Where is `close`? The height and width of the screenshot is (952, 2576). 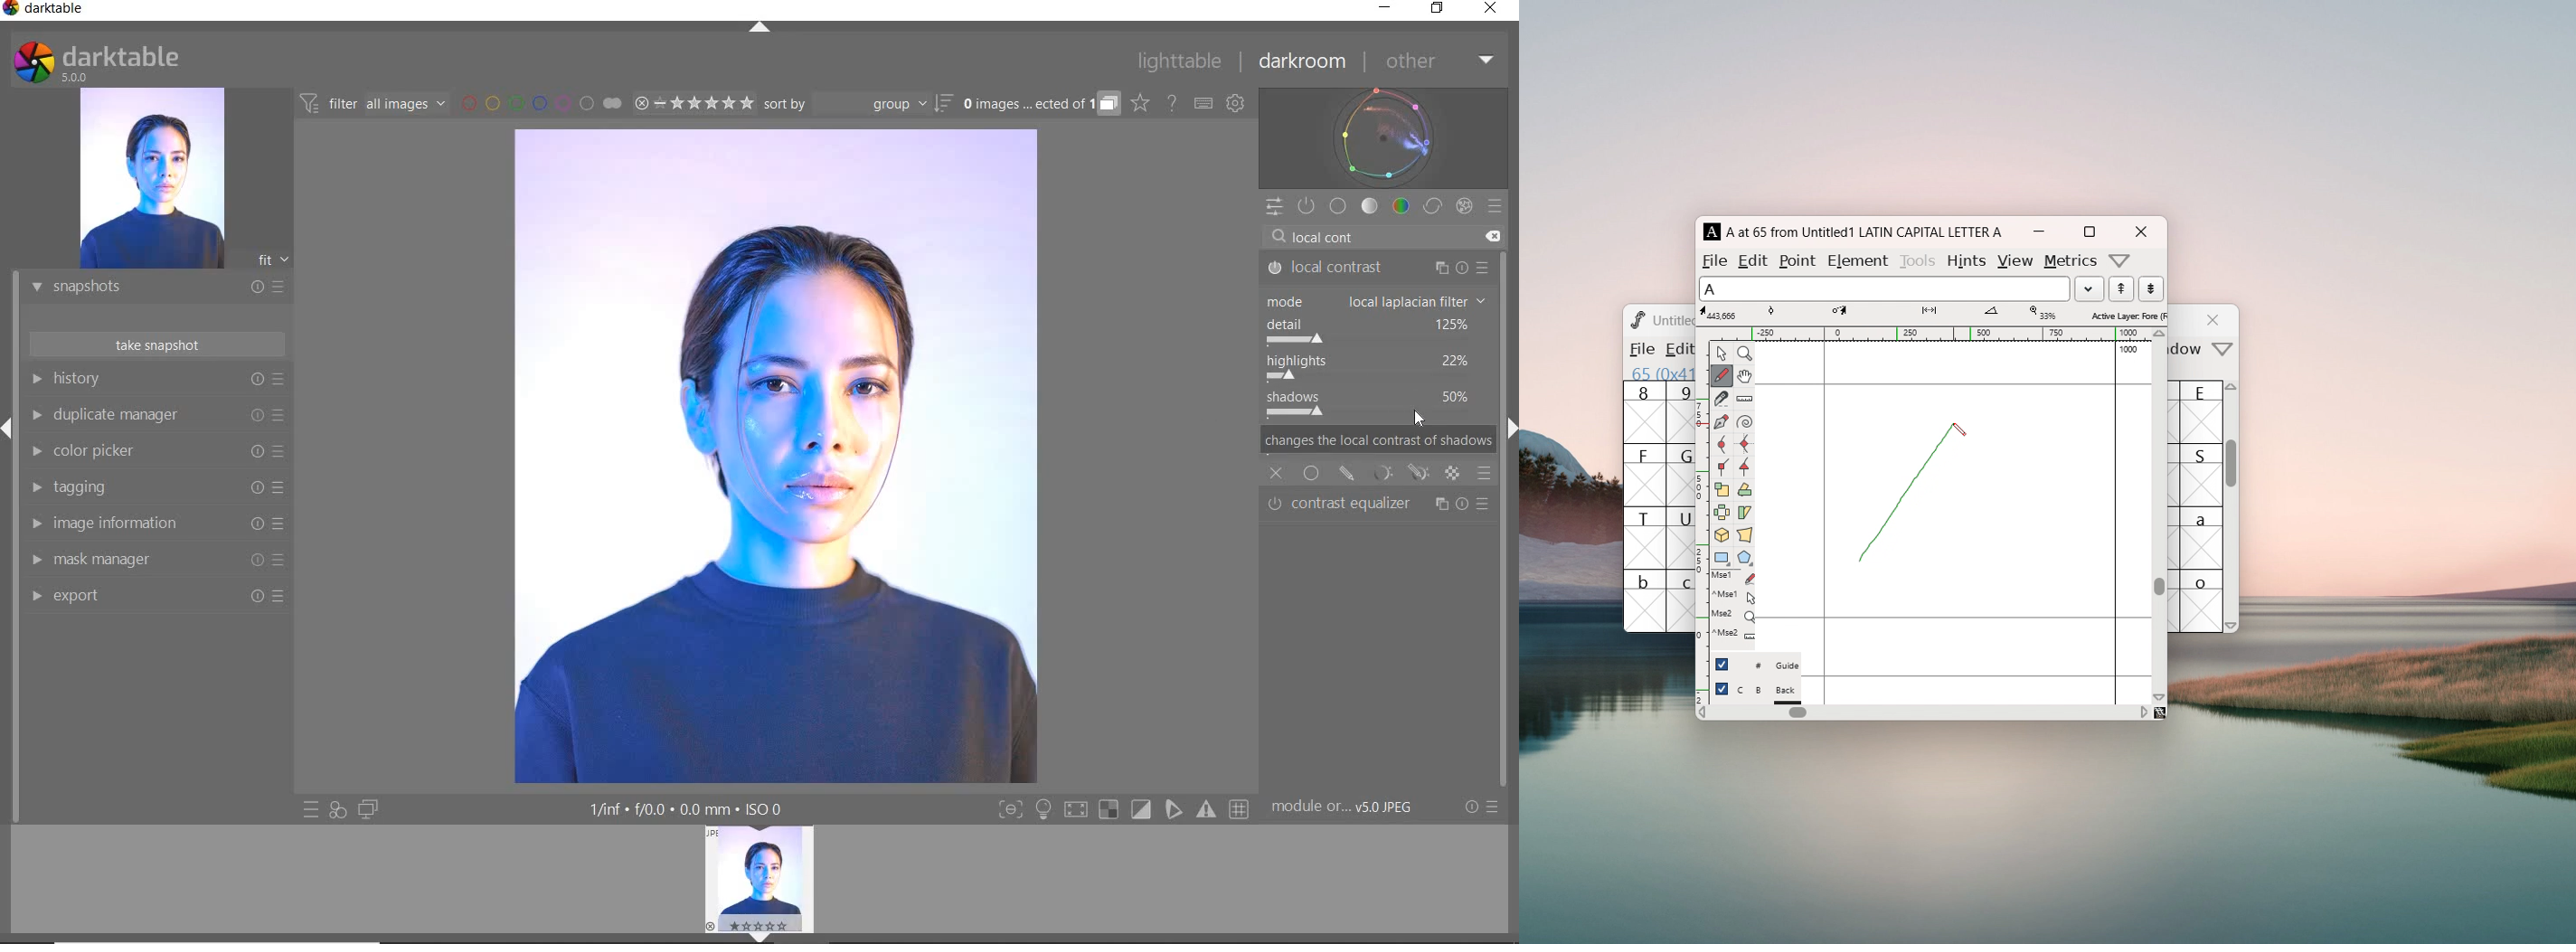
close is located at coordinates (2140, 232).